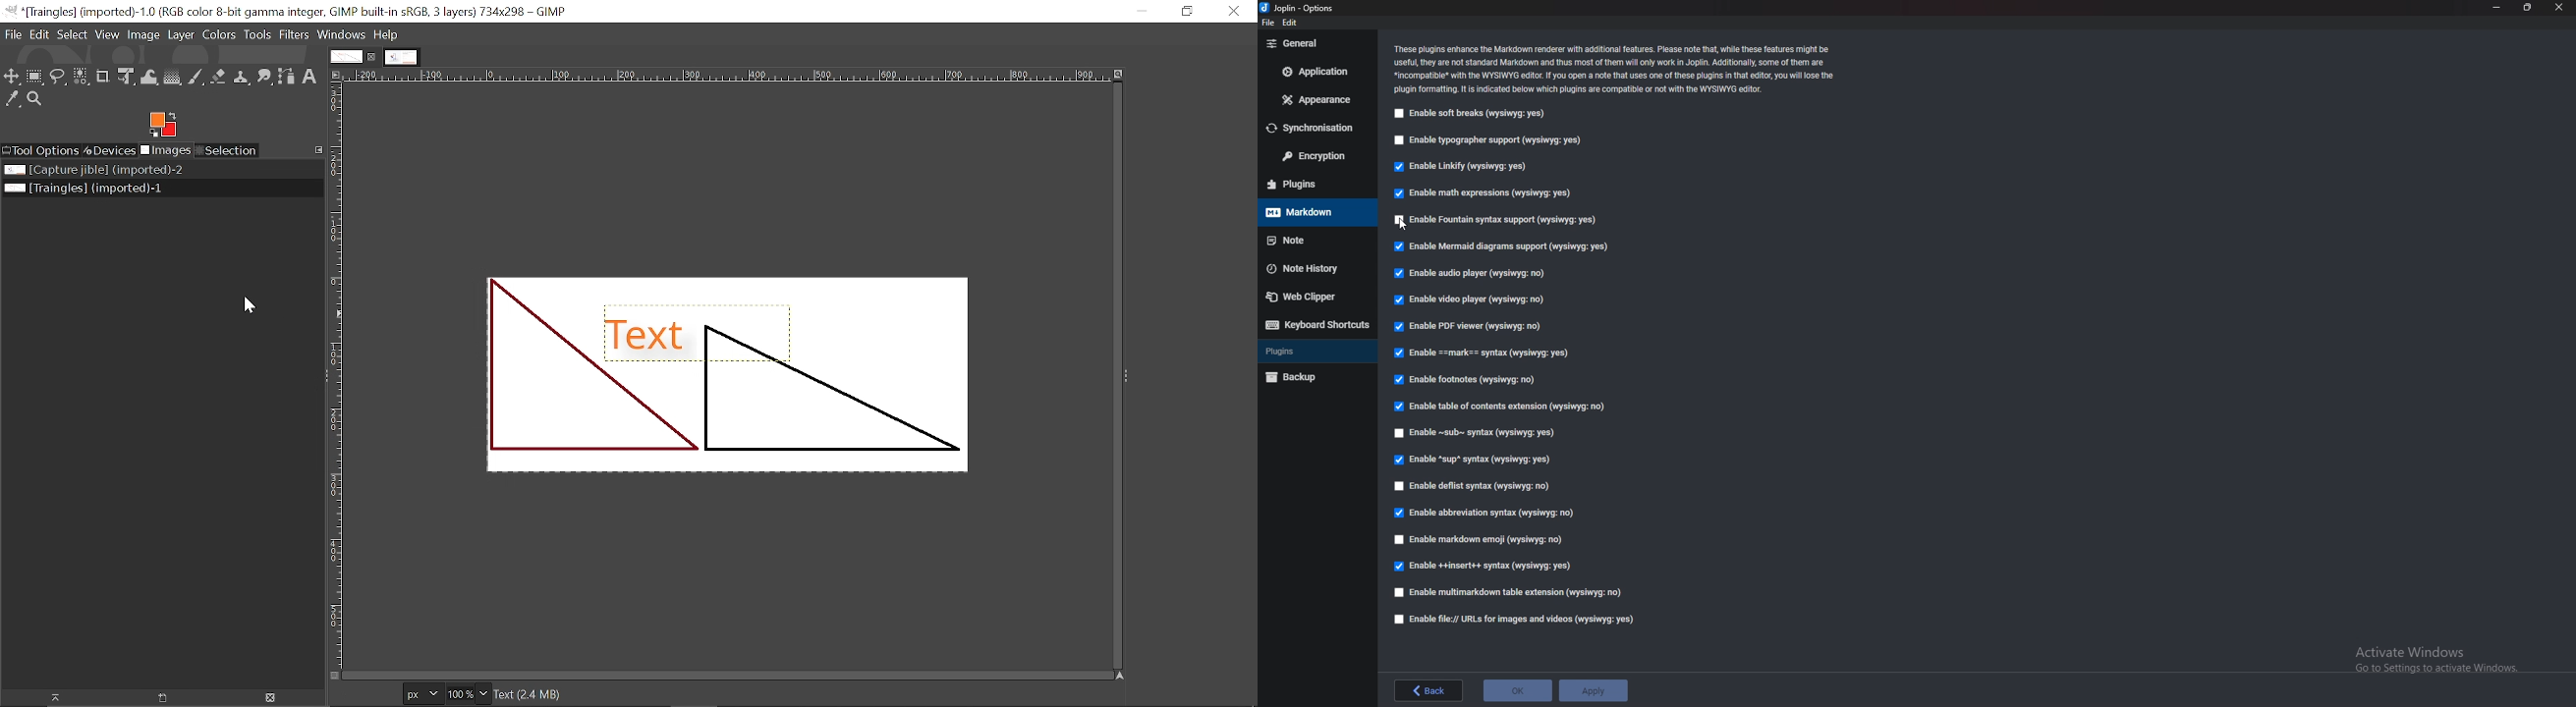 This screenshot has width=2576, height=728. I want to click on Keyboard shortcuts, so click(1316, 325).